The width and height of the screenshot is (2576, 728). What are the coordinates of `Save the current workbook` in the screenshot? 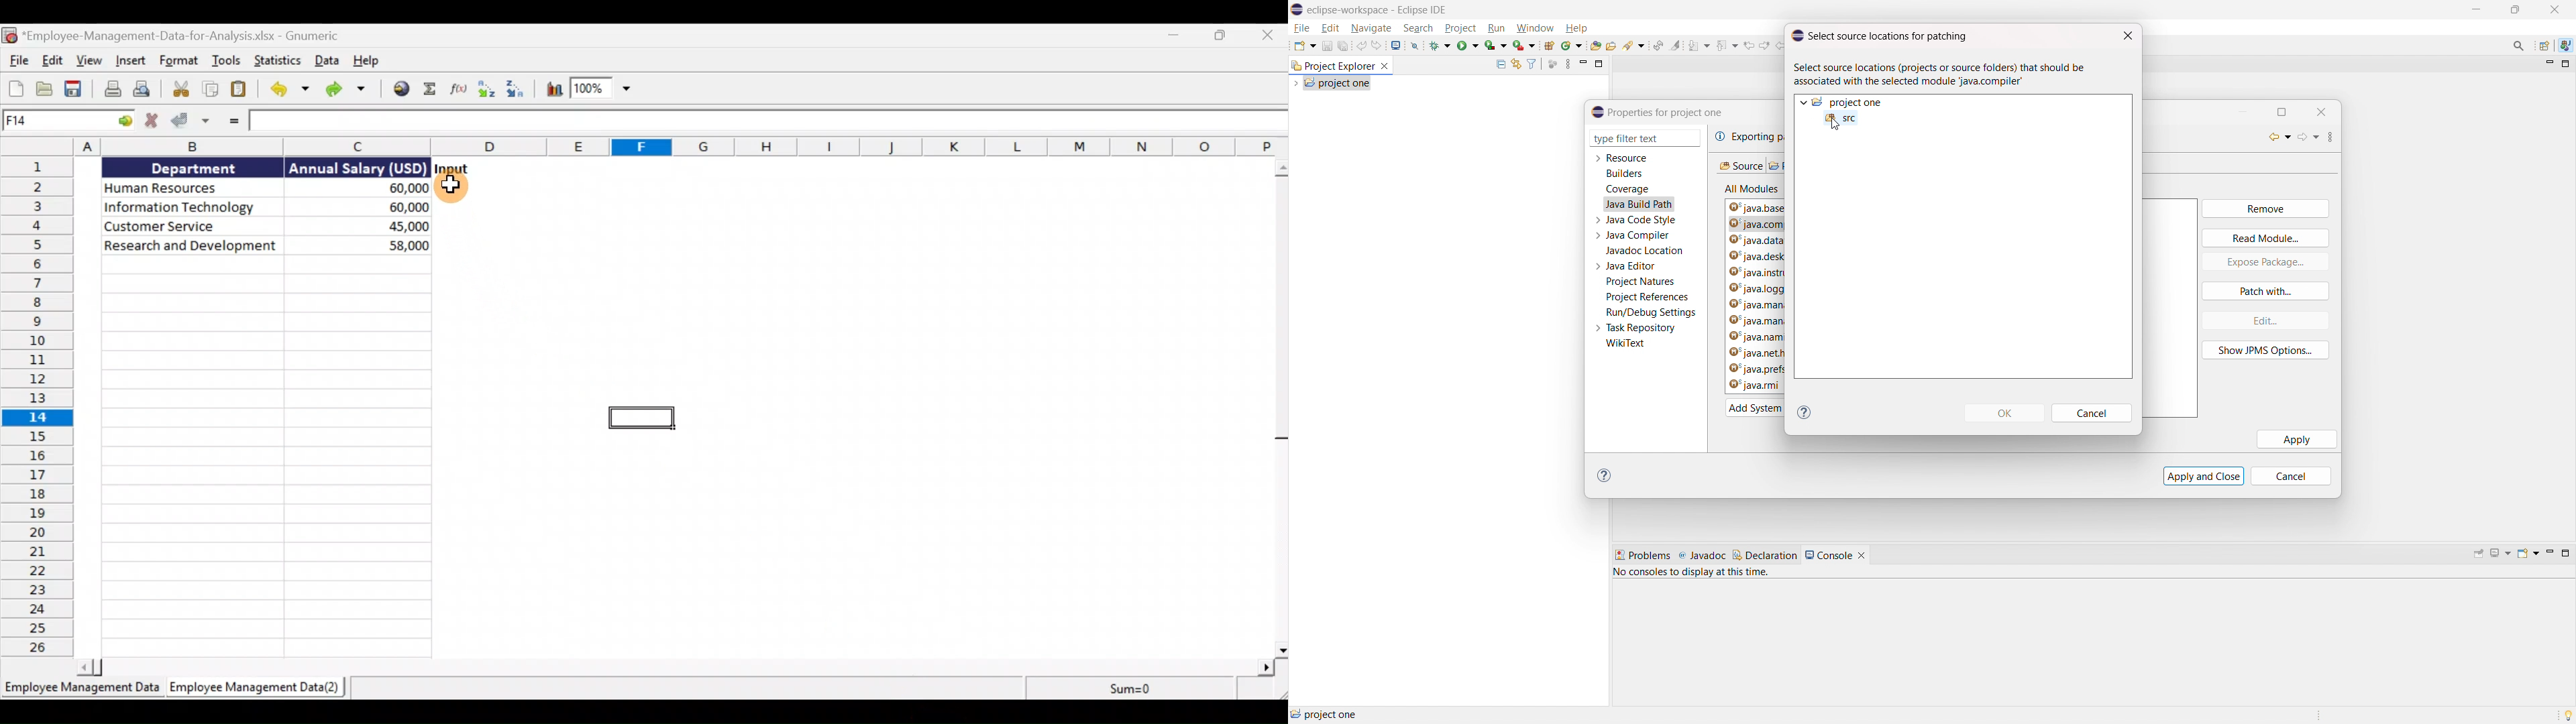 It's located at (74, 90).